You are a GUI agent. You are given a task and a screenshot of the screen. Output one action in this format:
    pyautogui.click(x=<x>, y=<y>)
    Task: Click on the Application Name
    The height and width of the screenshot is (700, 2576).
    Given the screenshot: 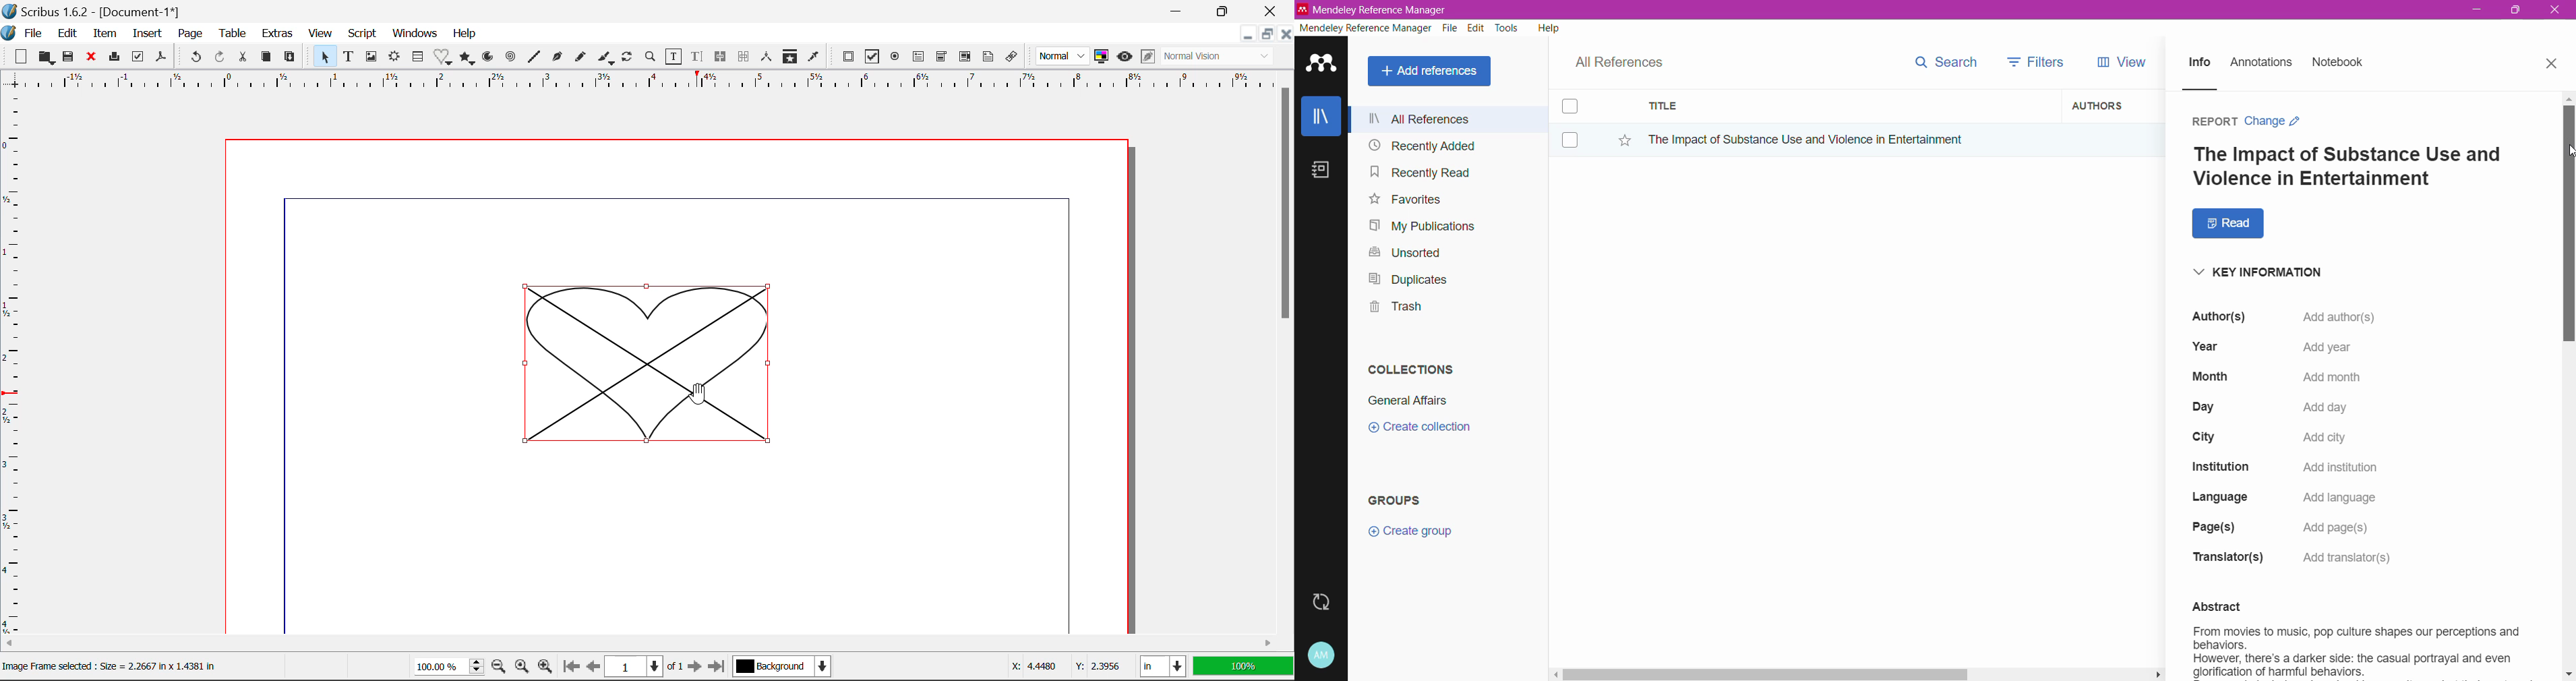 What is the action you would take?
    pyautogui.click(x=1374, y=9)
    